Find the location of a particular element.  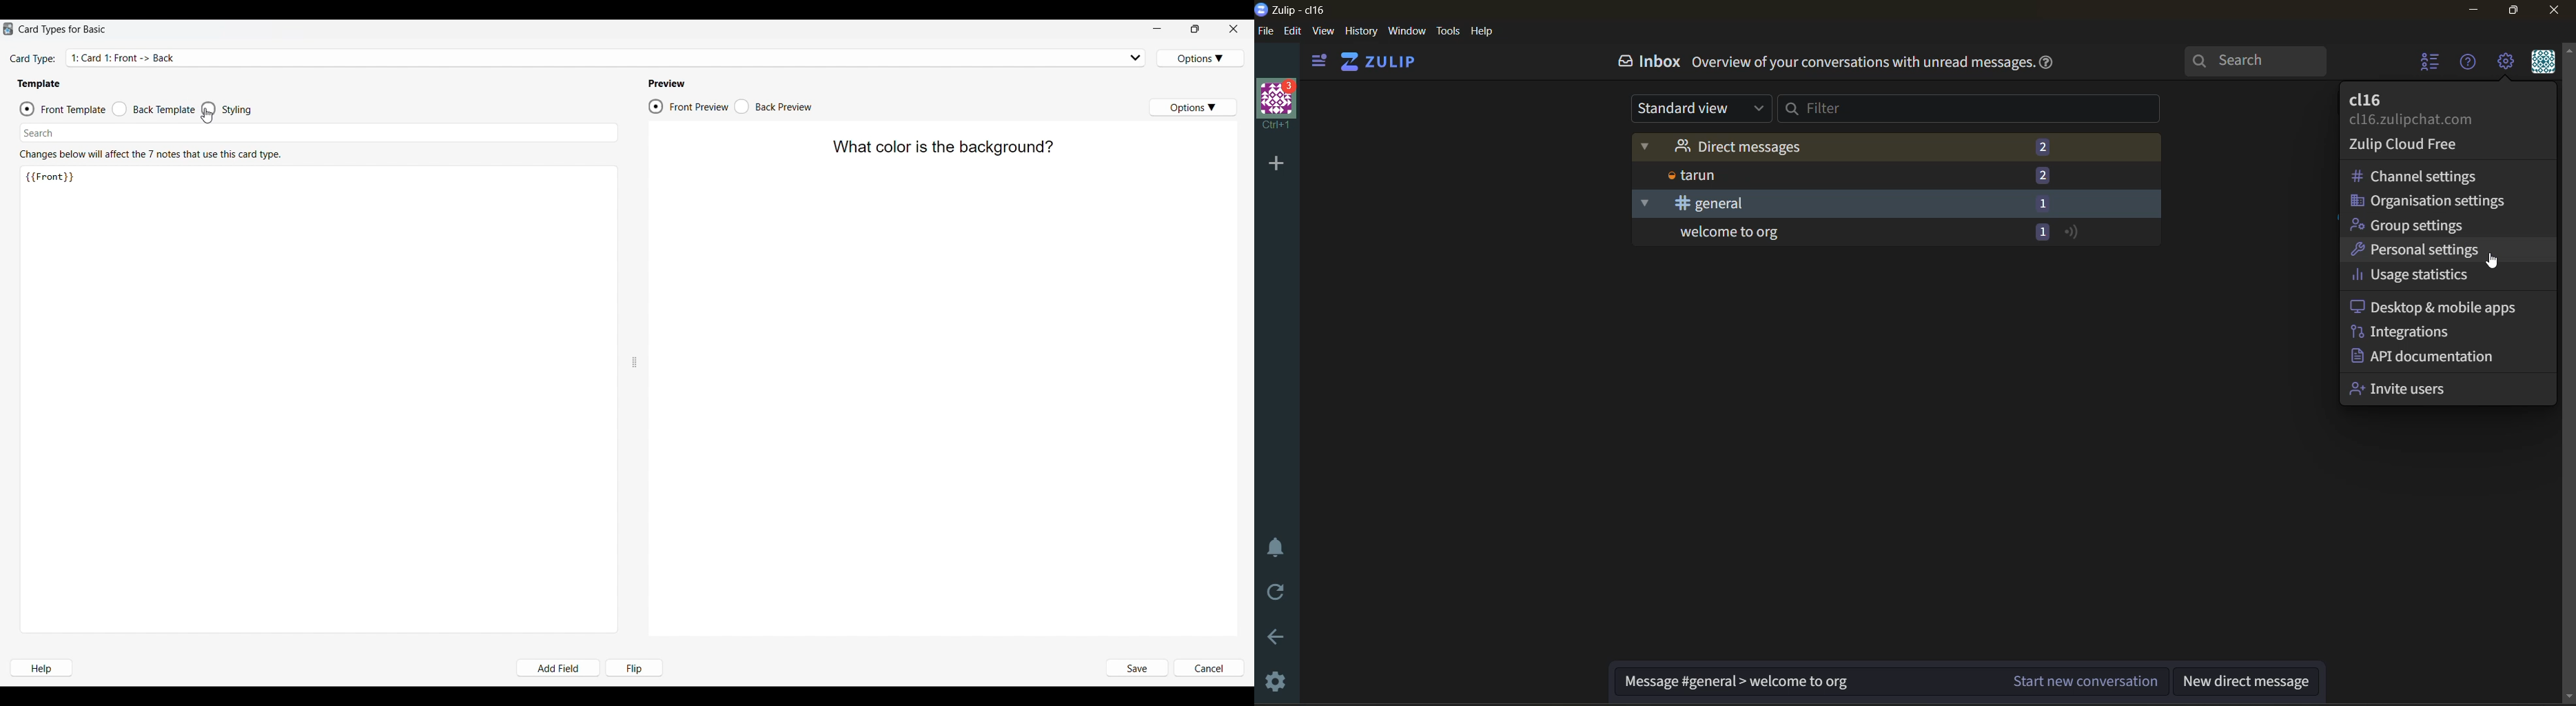

go back is located at coordinates (1271, 640).